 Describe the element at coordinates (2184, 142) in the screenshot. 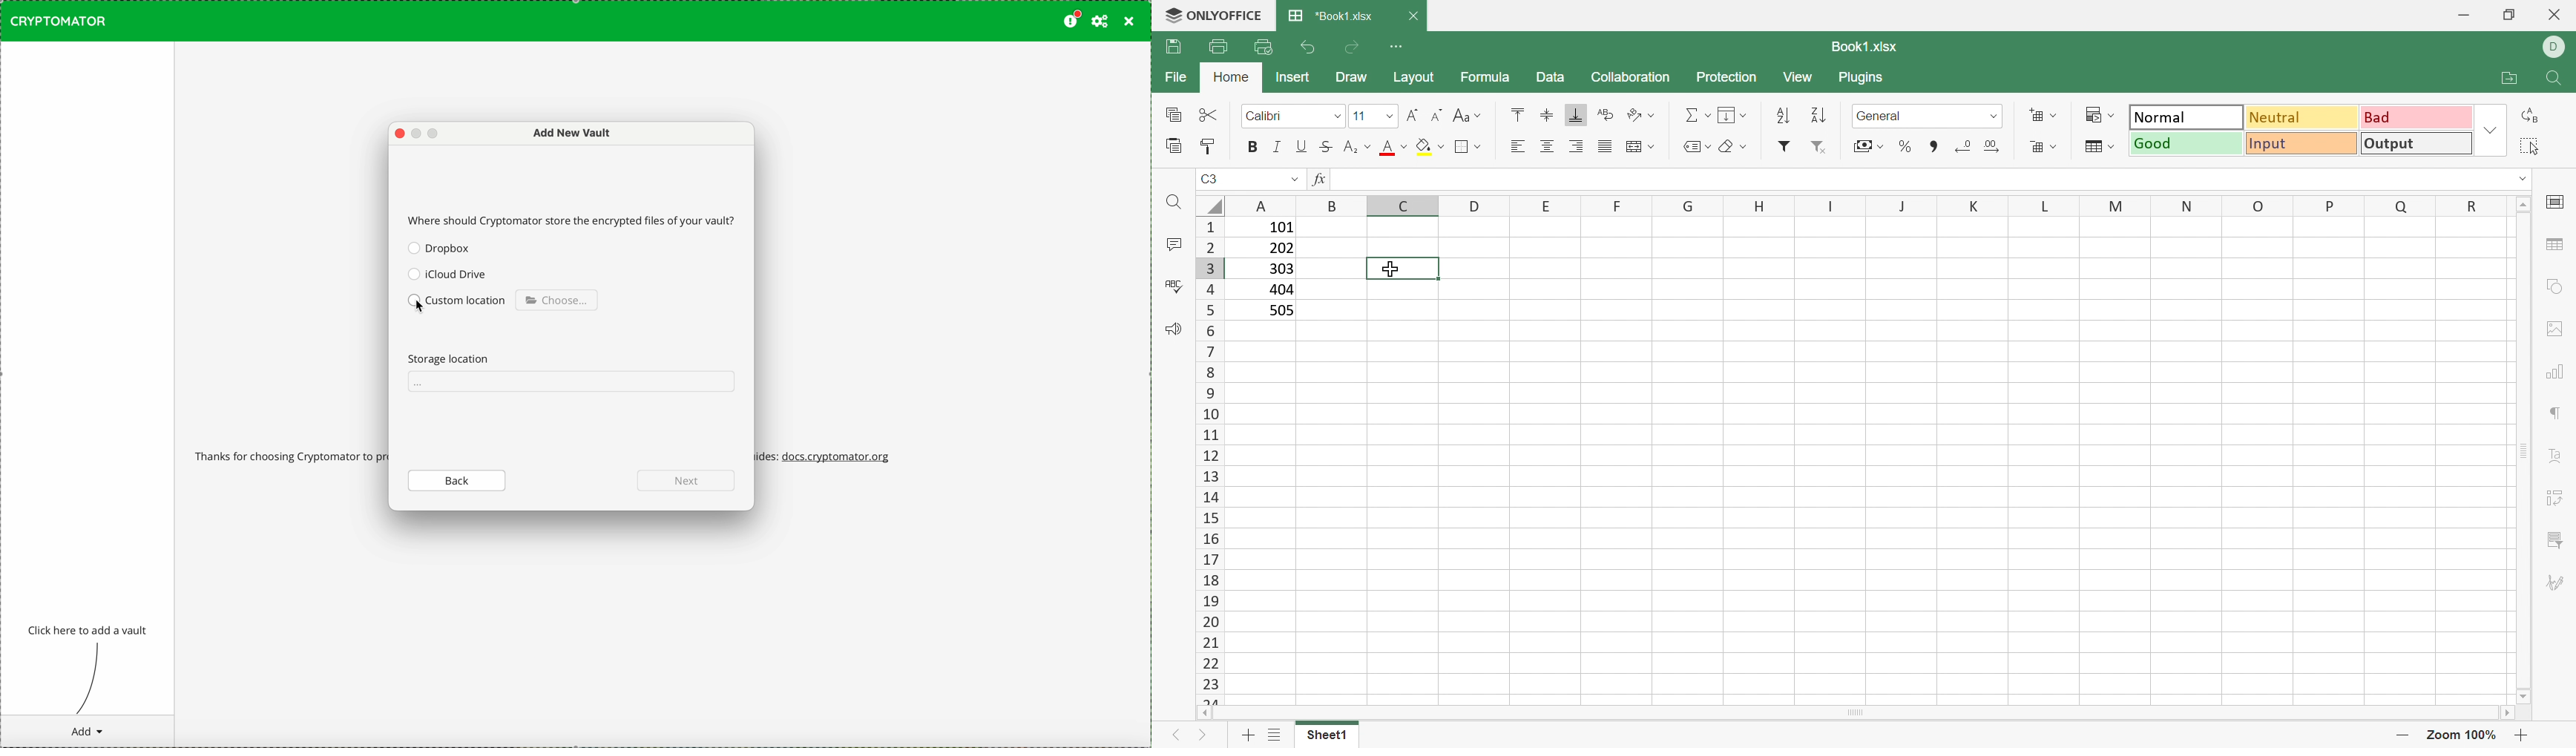

I see `Good` at that location.